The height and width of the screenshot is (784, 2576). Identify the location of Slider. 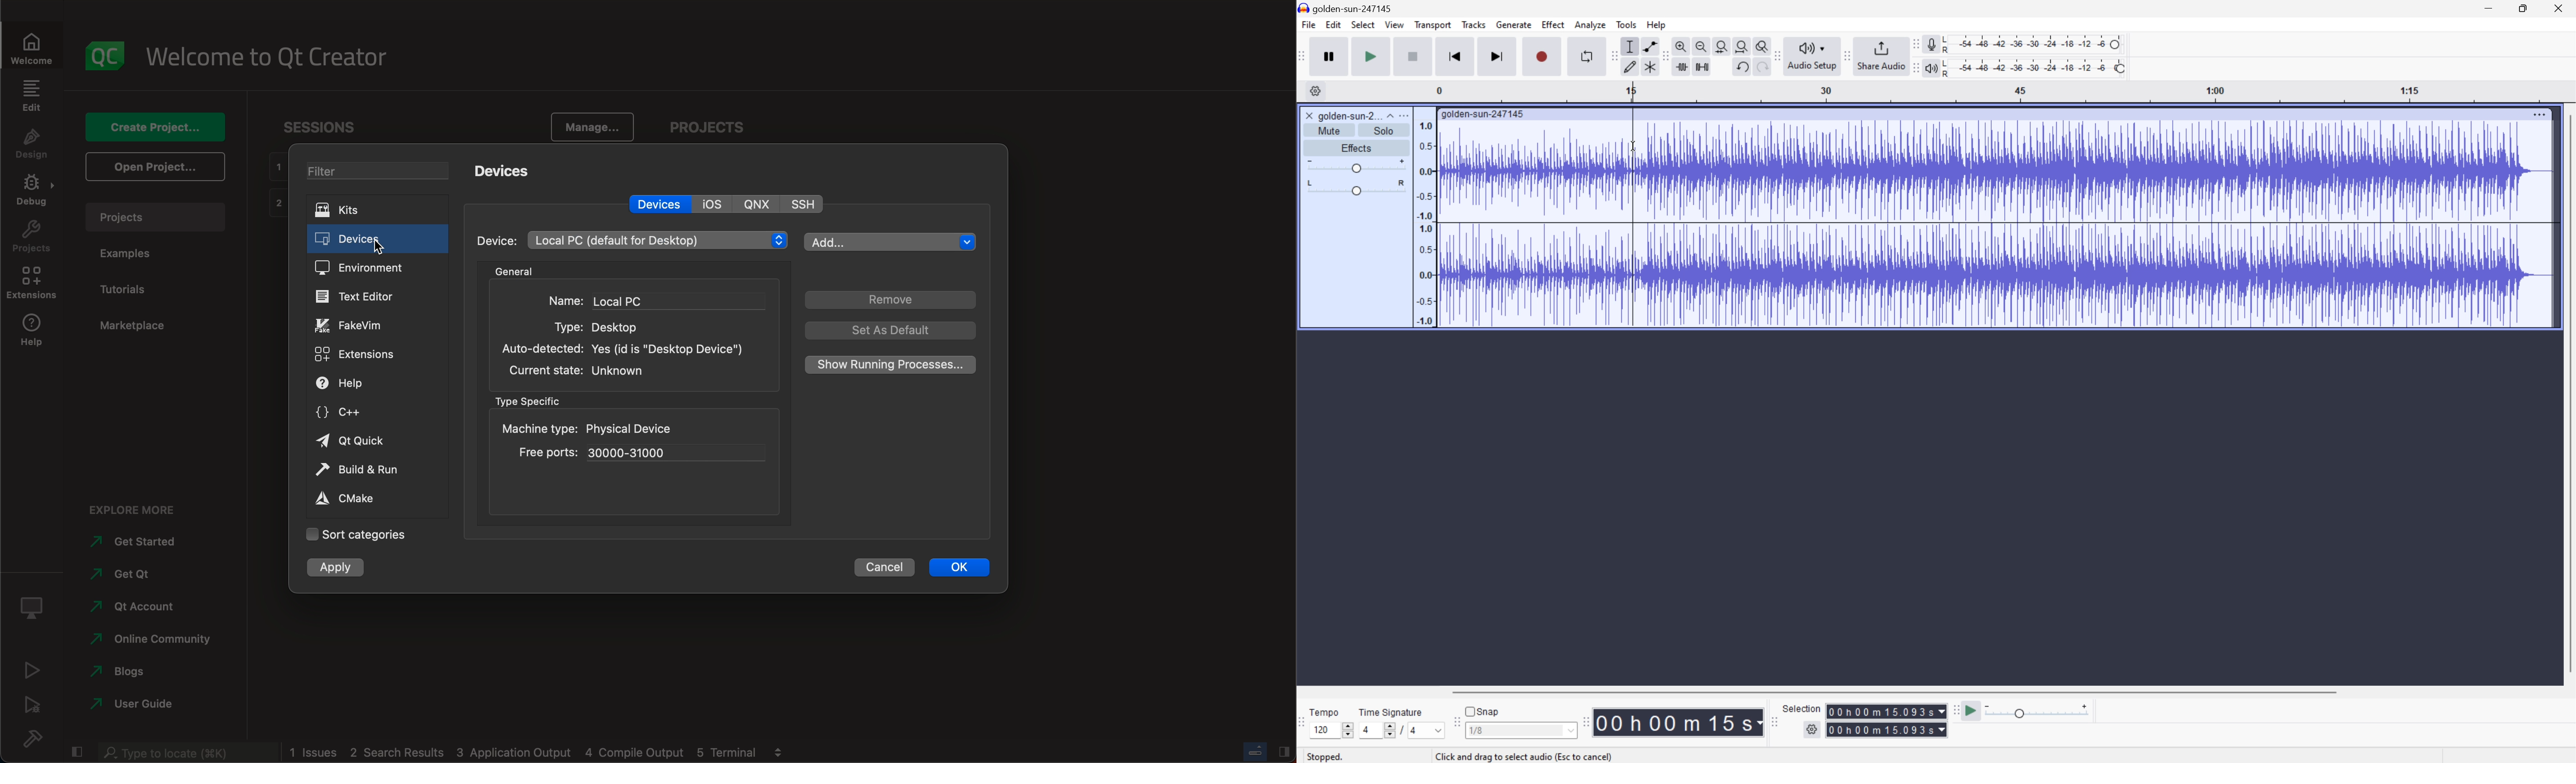
(1384, 732).